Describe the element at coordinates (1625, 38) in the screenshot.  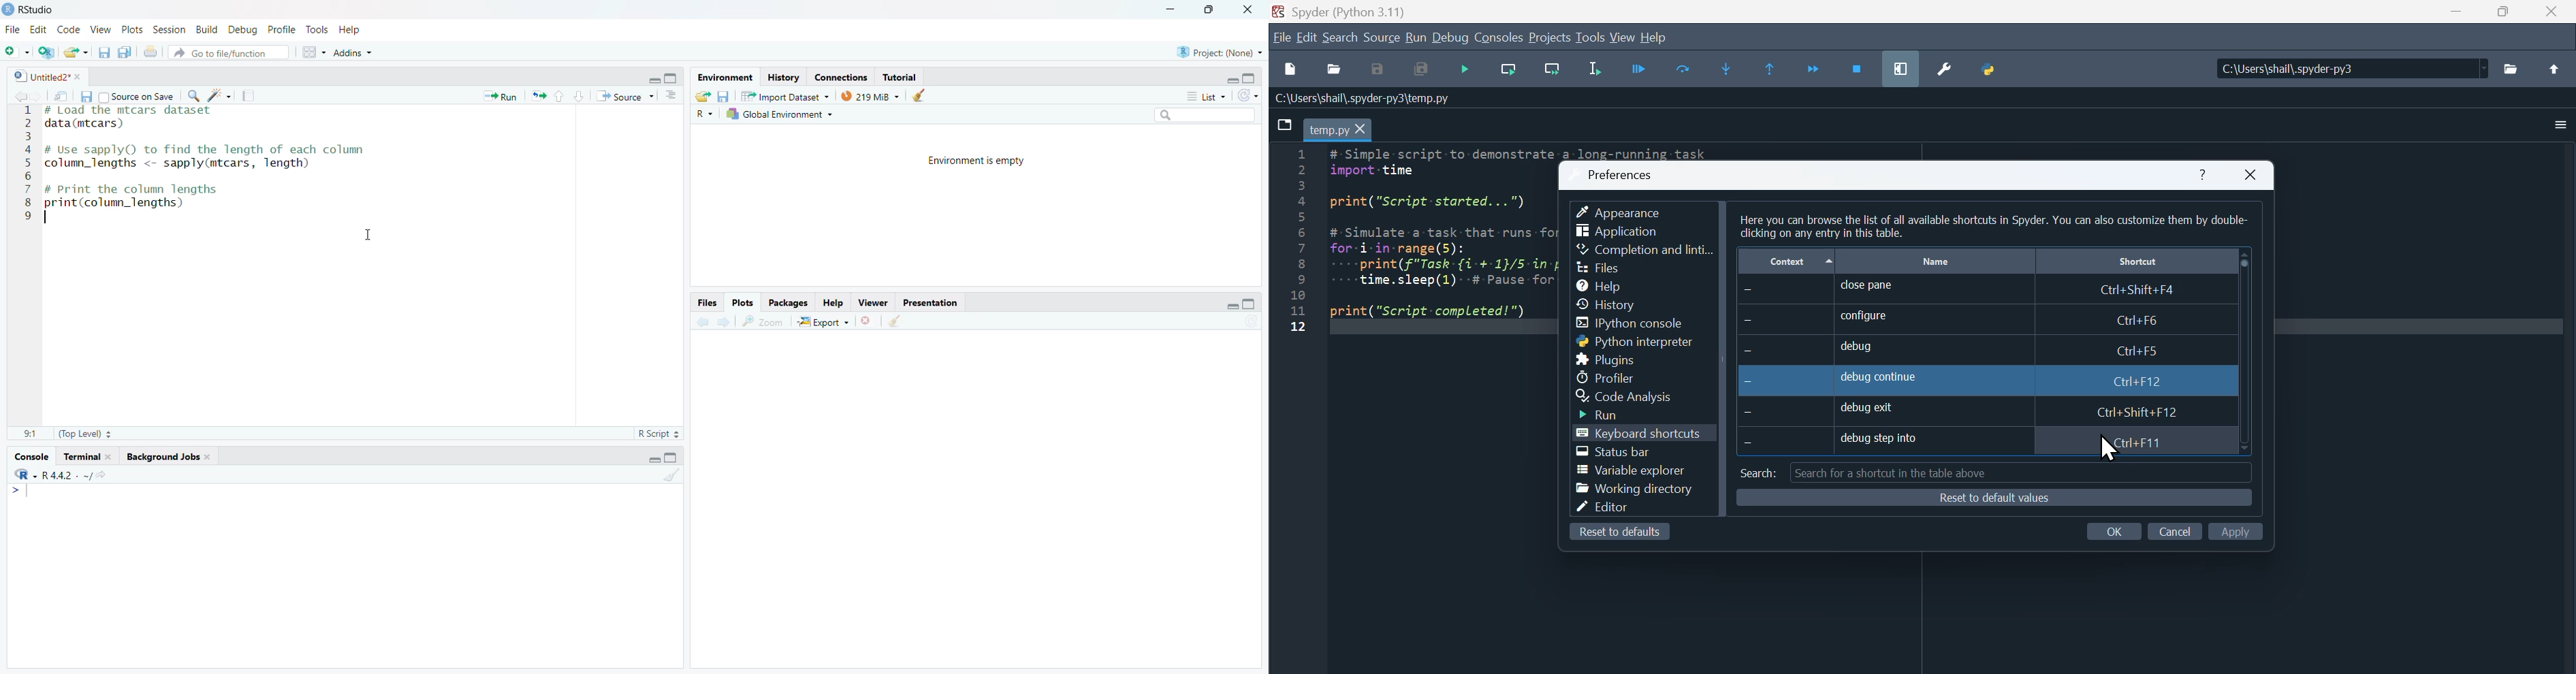
I see `View` at that location.